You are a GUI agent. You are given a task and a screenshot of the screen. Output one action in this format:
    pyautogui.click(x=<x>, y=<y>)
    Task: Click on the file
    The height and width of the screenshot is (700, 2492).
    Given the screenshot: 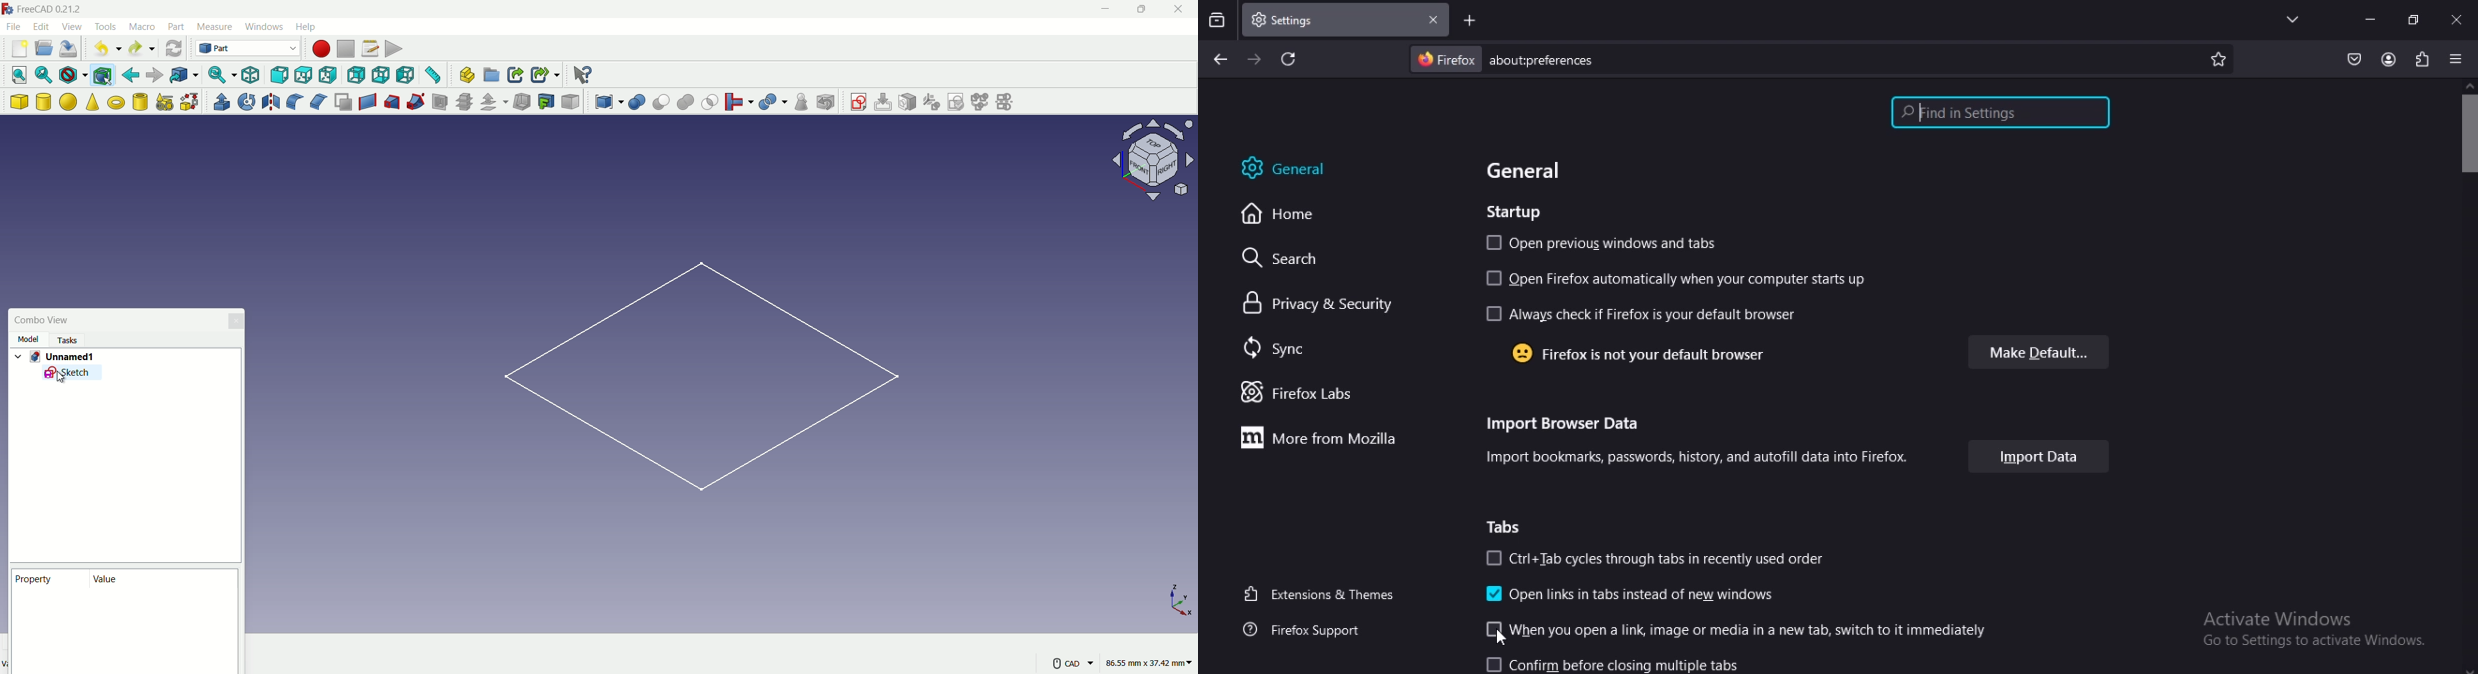 What is the action you would take?
    pyautogui.click(x=14, y=27)
    